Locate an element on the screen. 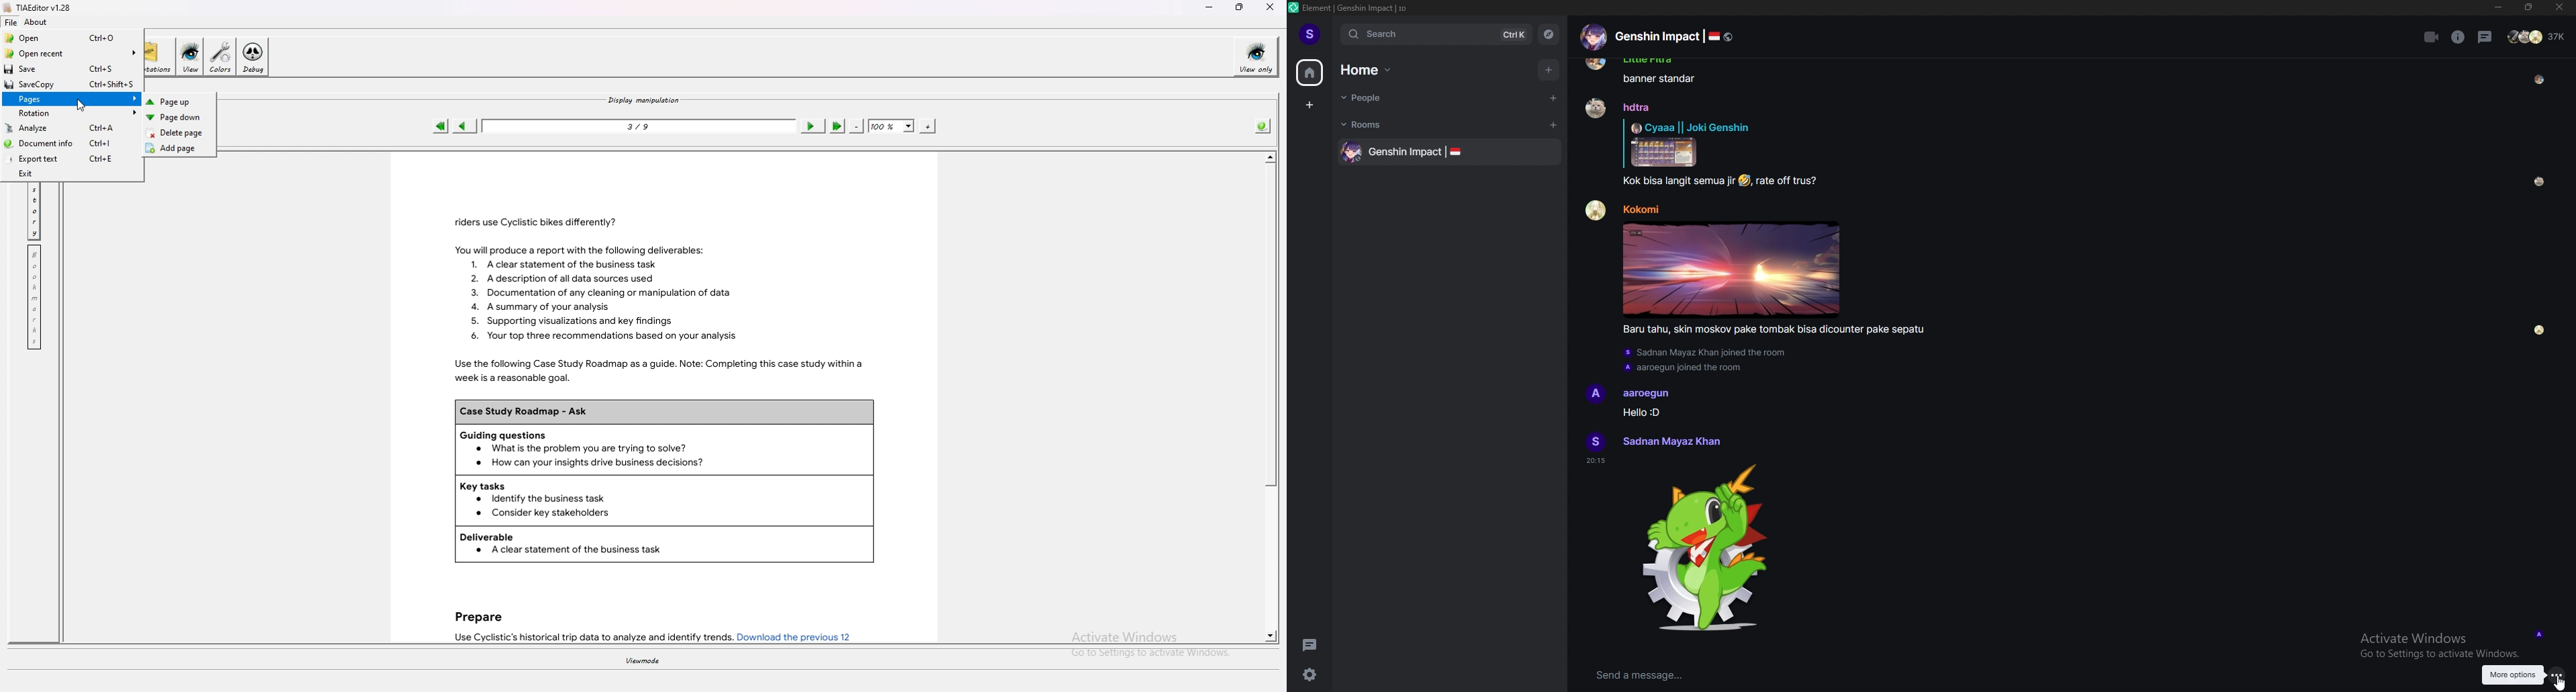 The image size is (2576, 700). Image sent by group participant is located at coordinates (1731, 269).